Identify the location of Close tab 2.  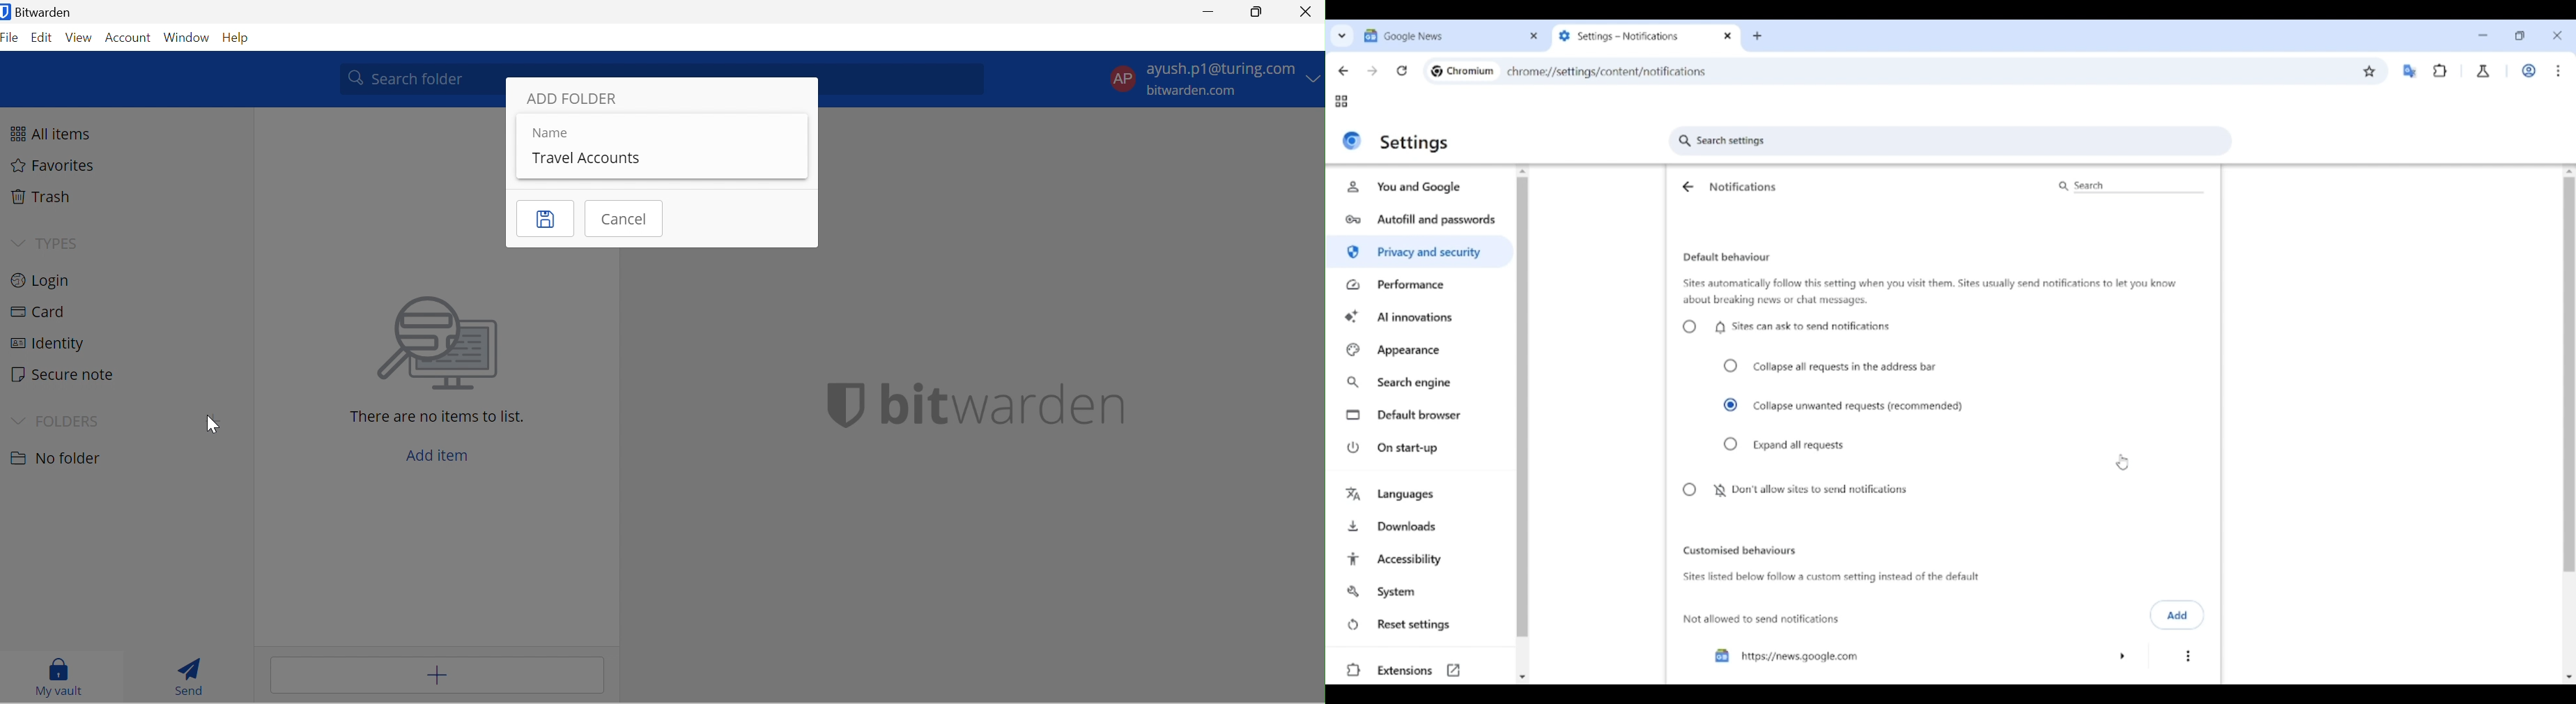
(1729, 36).